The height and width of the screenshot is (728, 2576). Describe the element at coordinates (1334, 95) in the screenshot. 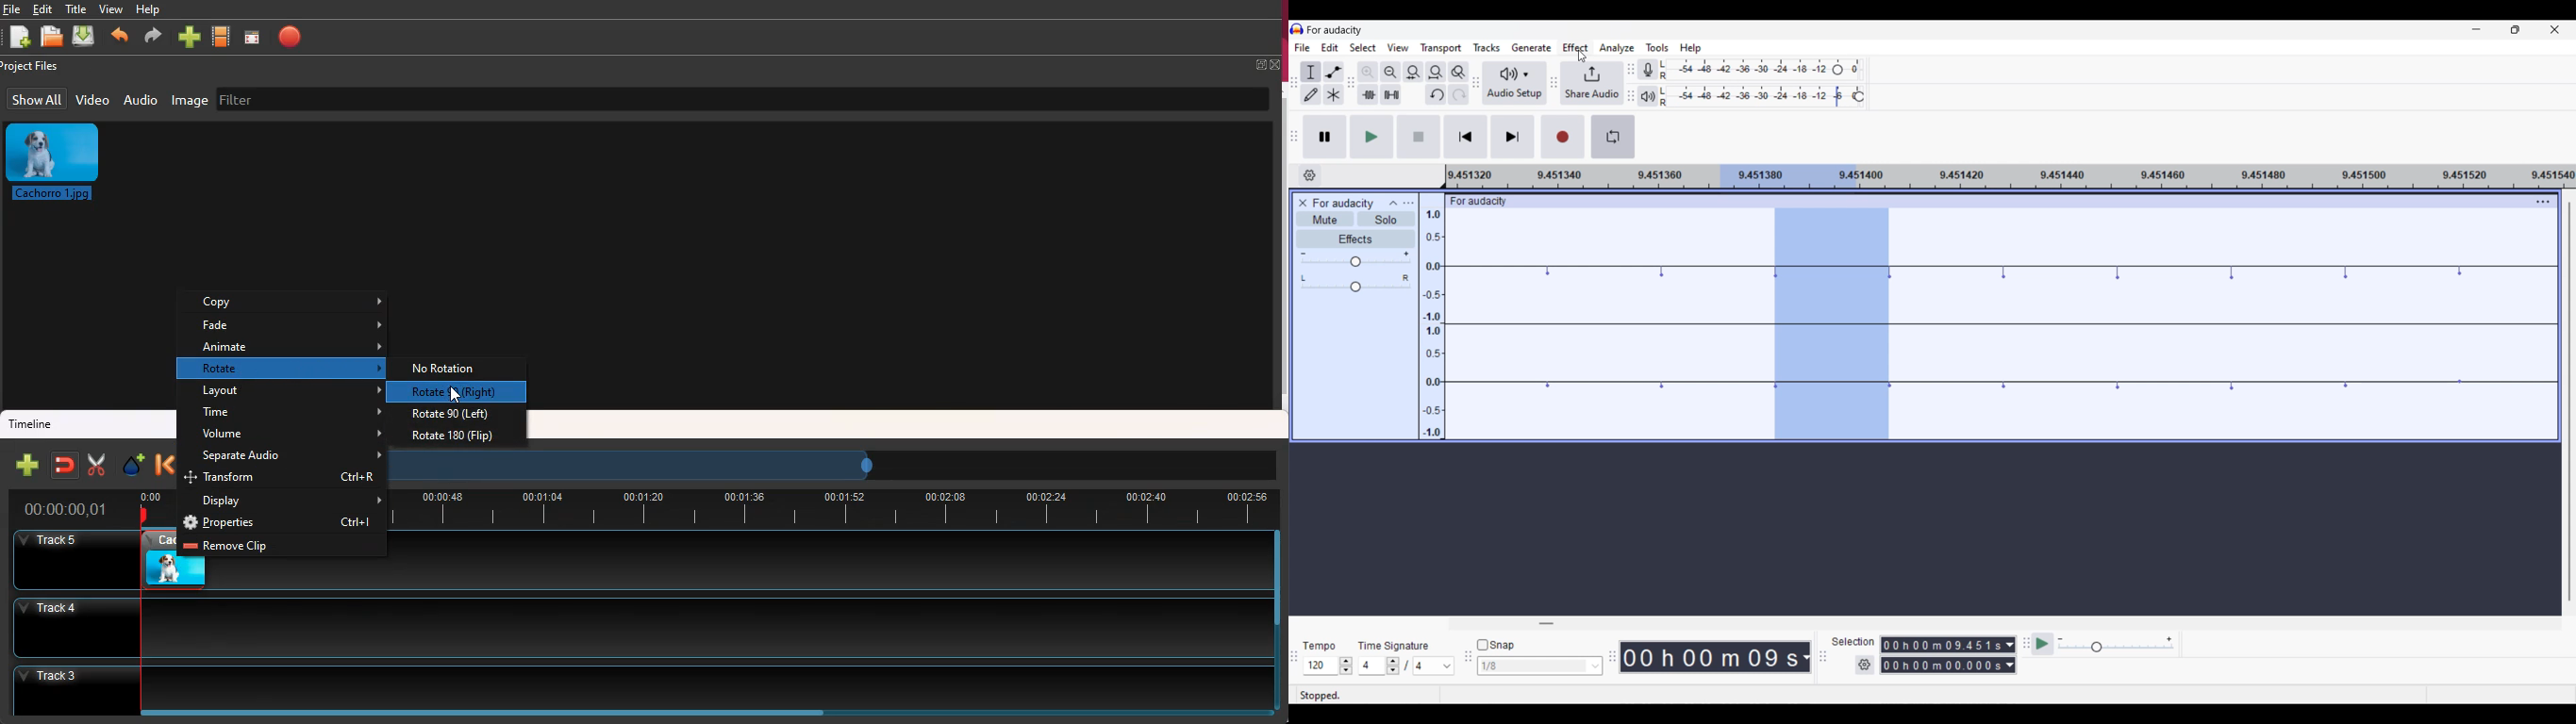

I see `Multi-tool` at that location.